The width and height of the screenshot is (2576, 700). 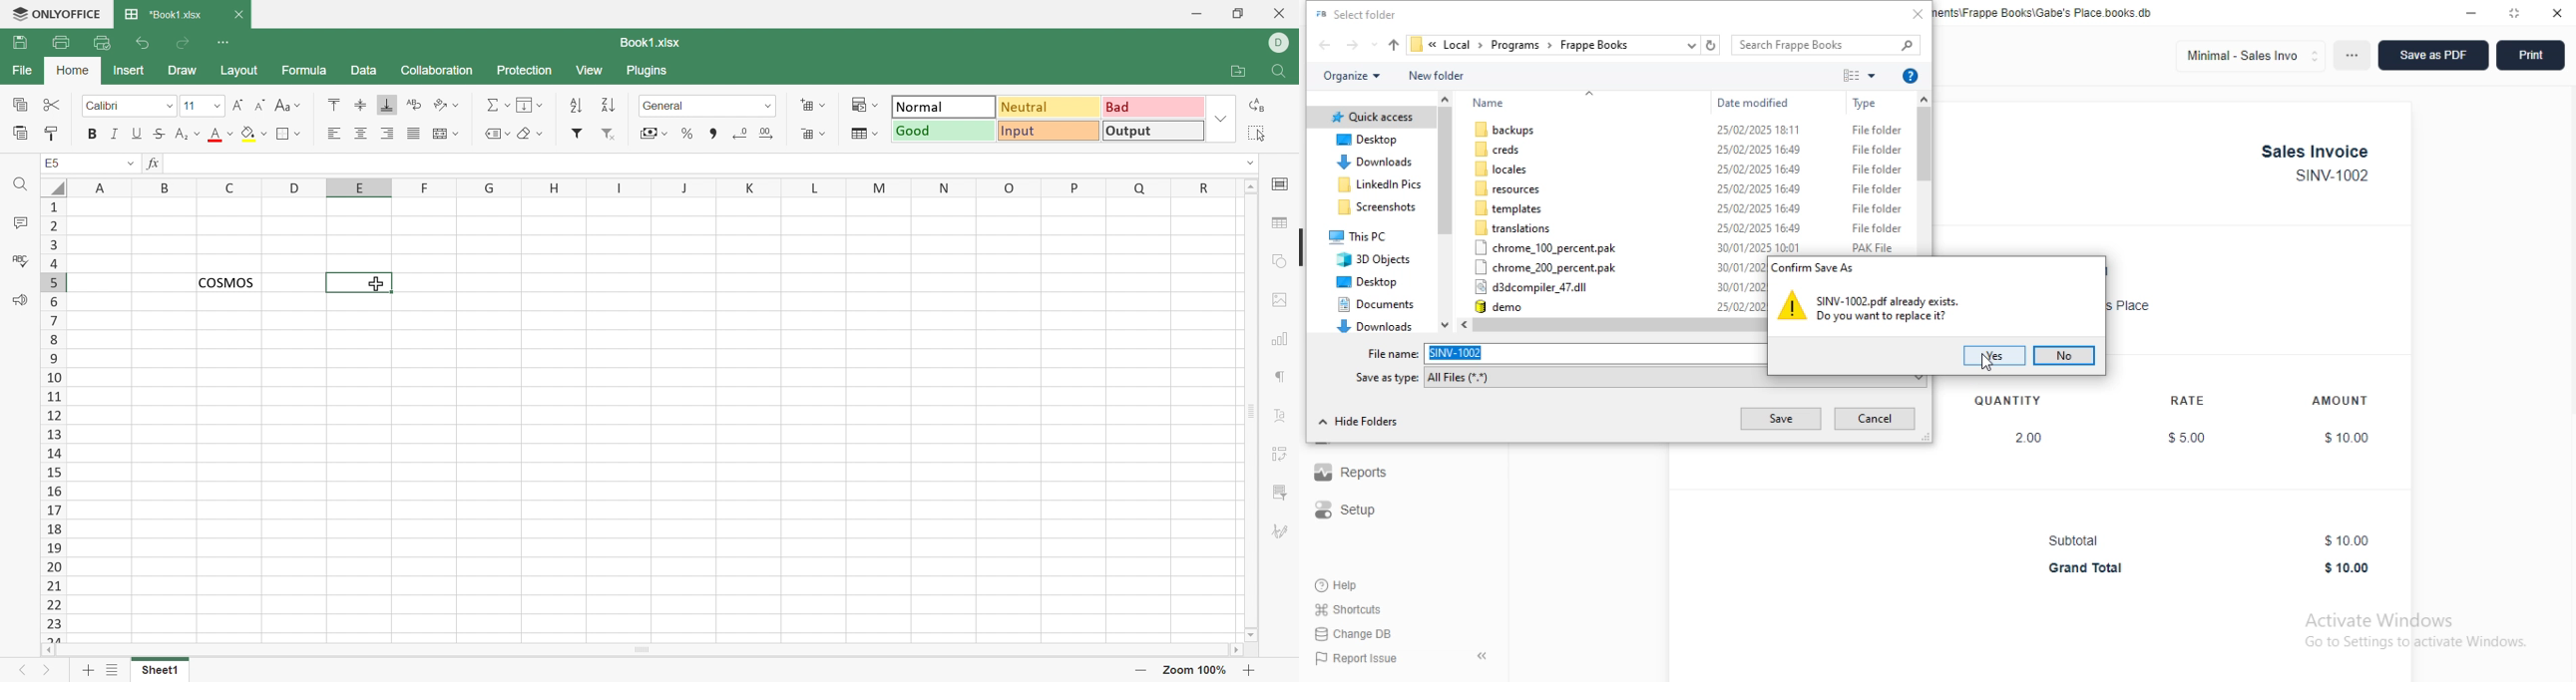 What do you see at coordinates (1620, 324) in the screenshot?
I see `scroll bar` at bounding box center [1620, 324].